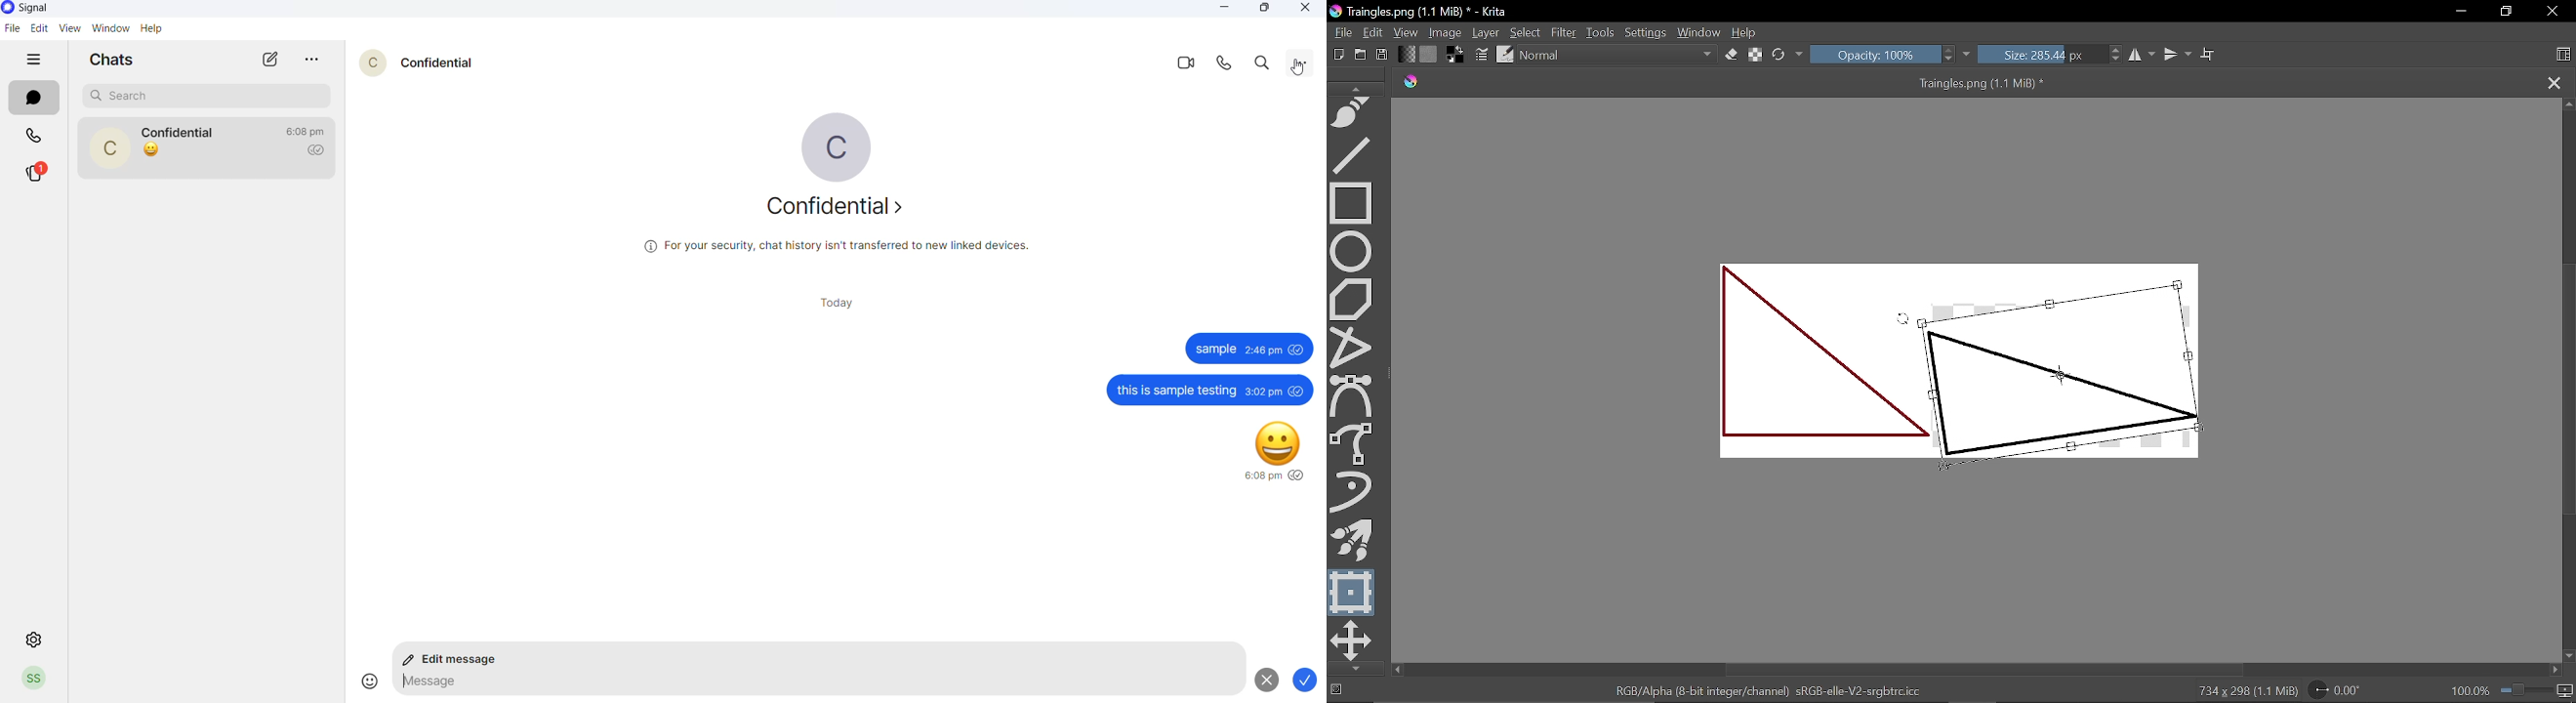 This screenshot has height=728, width=2576. Describe the element at coordinates (35, 100) in the screenshot. I see `messages` at that location.